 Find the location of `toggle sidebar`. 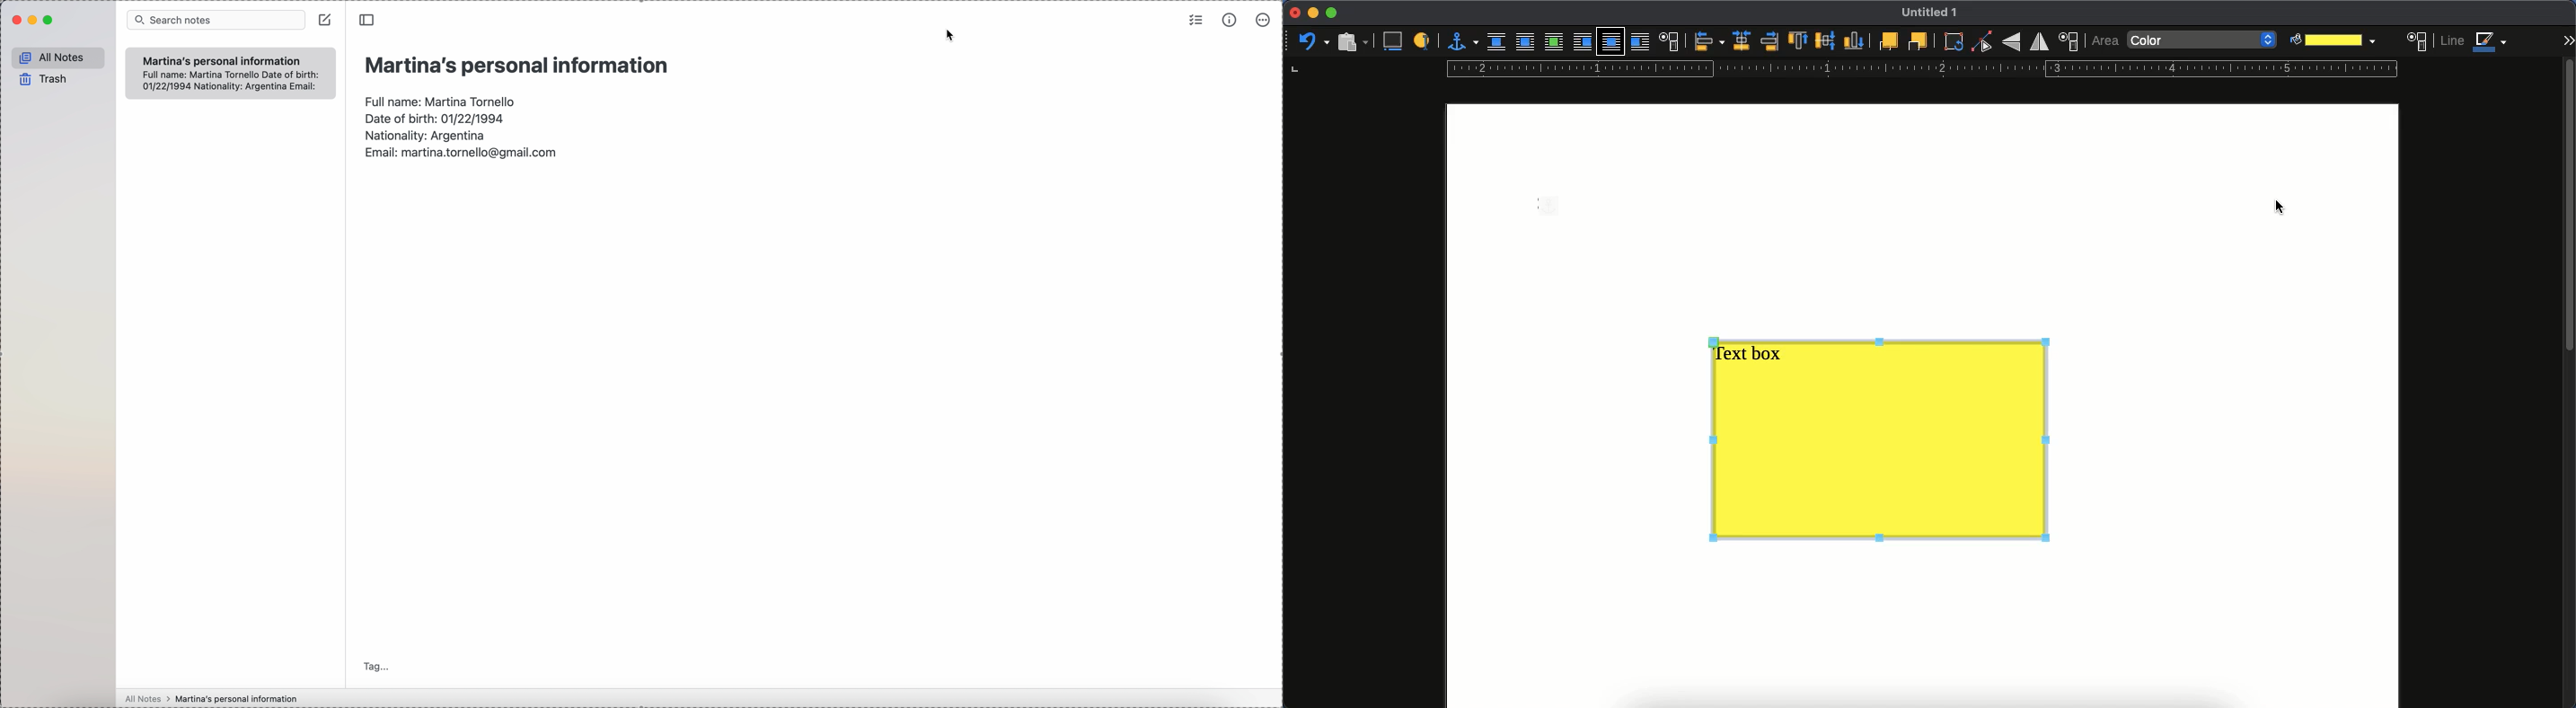

toggle sidebar is located at coordinates (366, 20).